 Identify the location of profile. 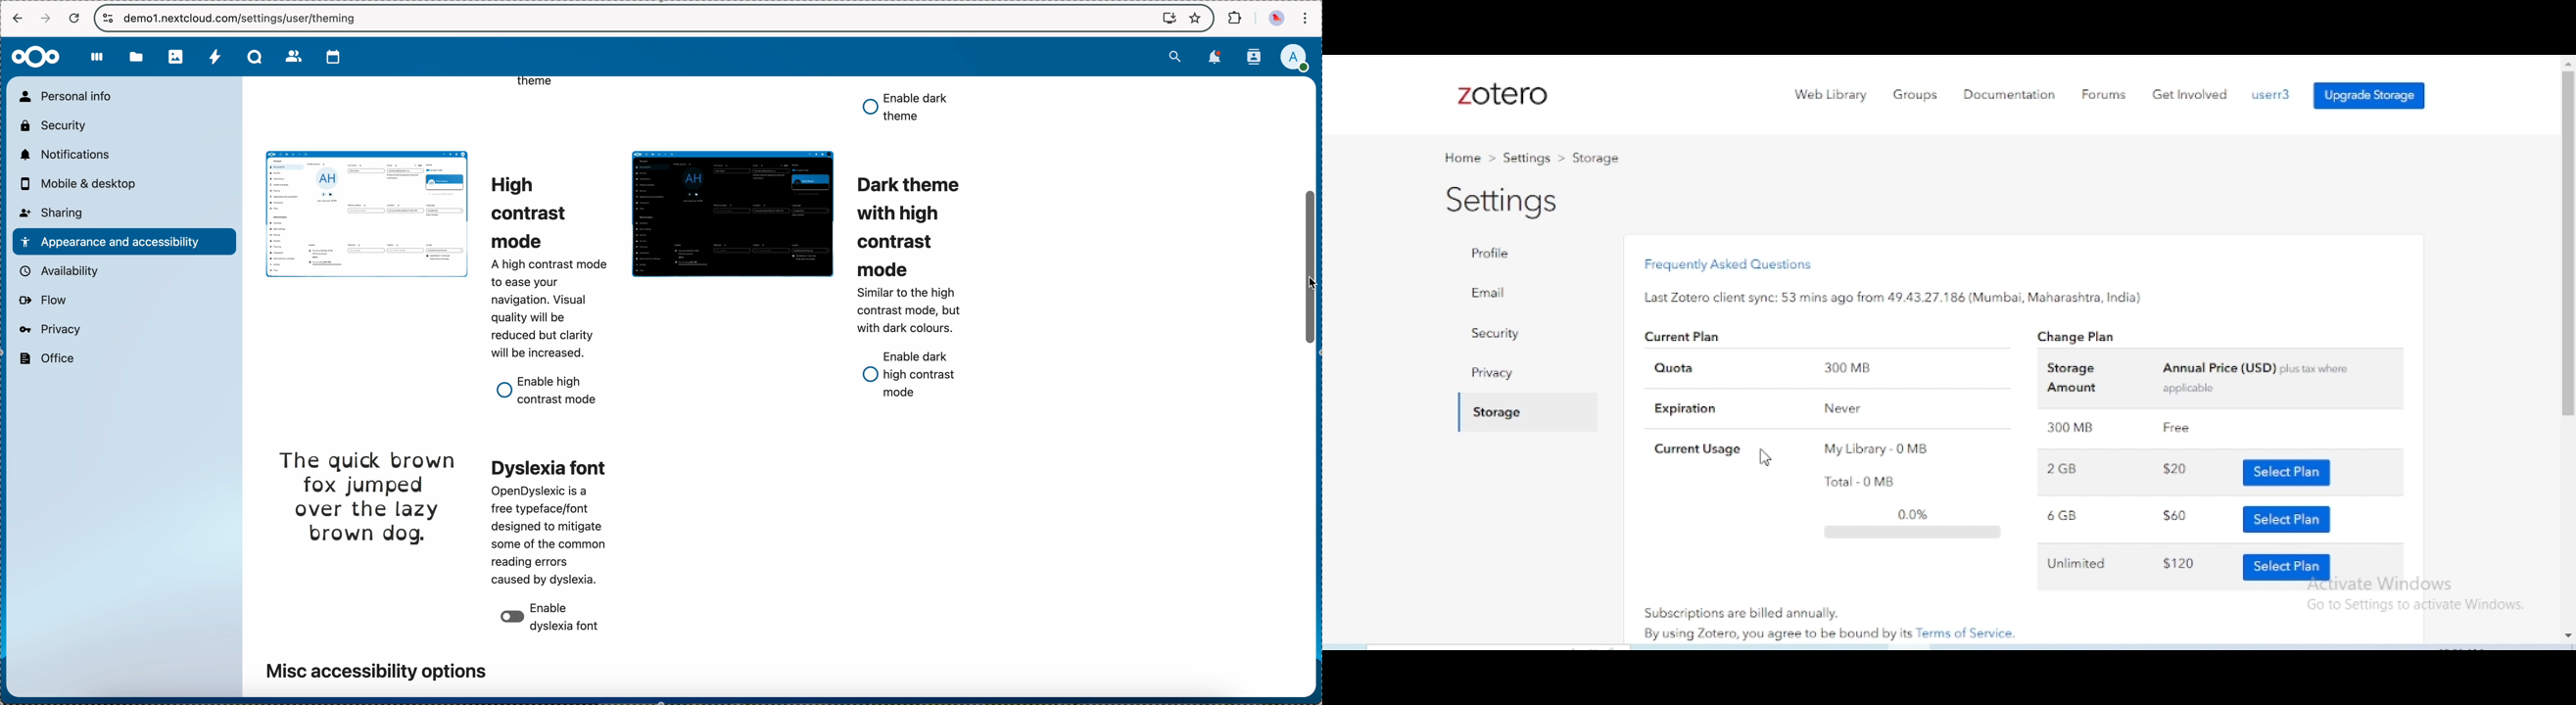
(1524, 254).